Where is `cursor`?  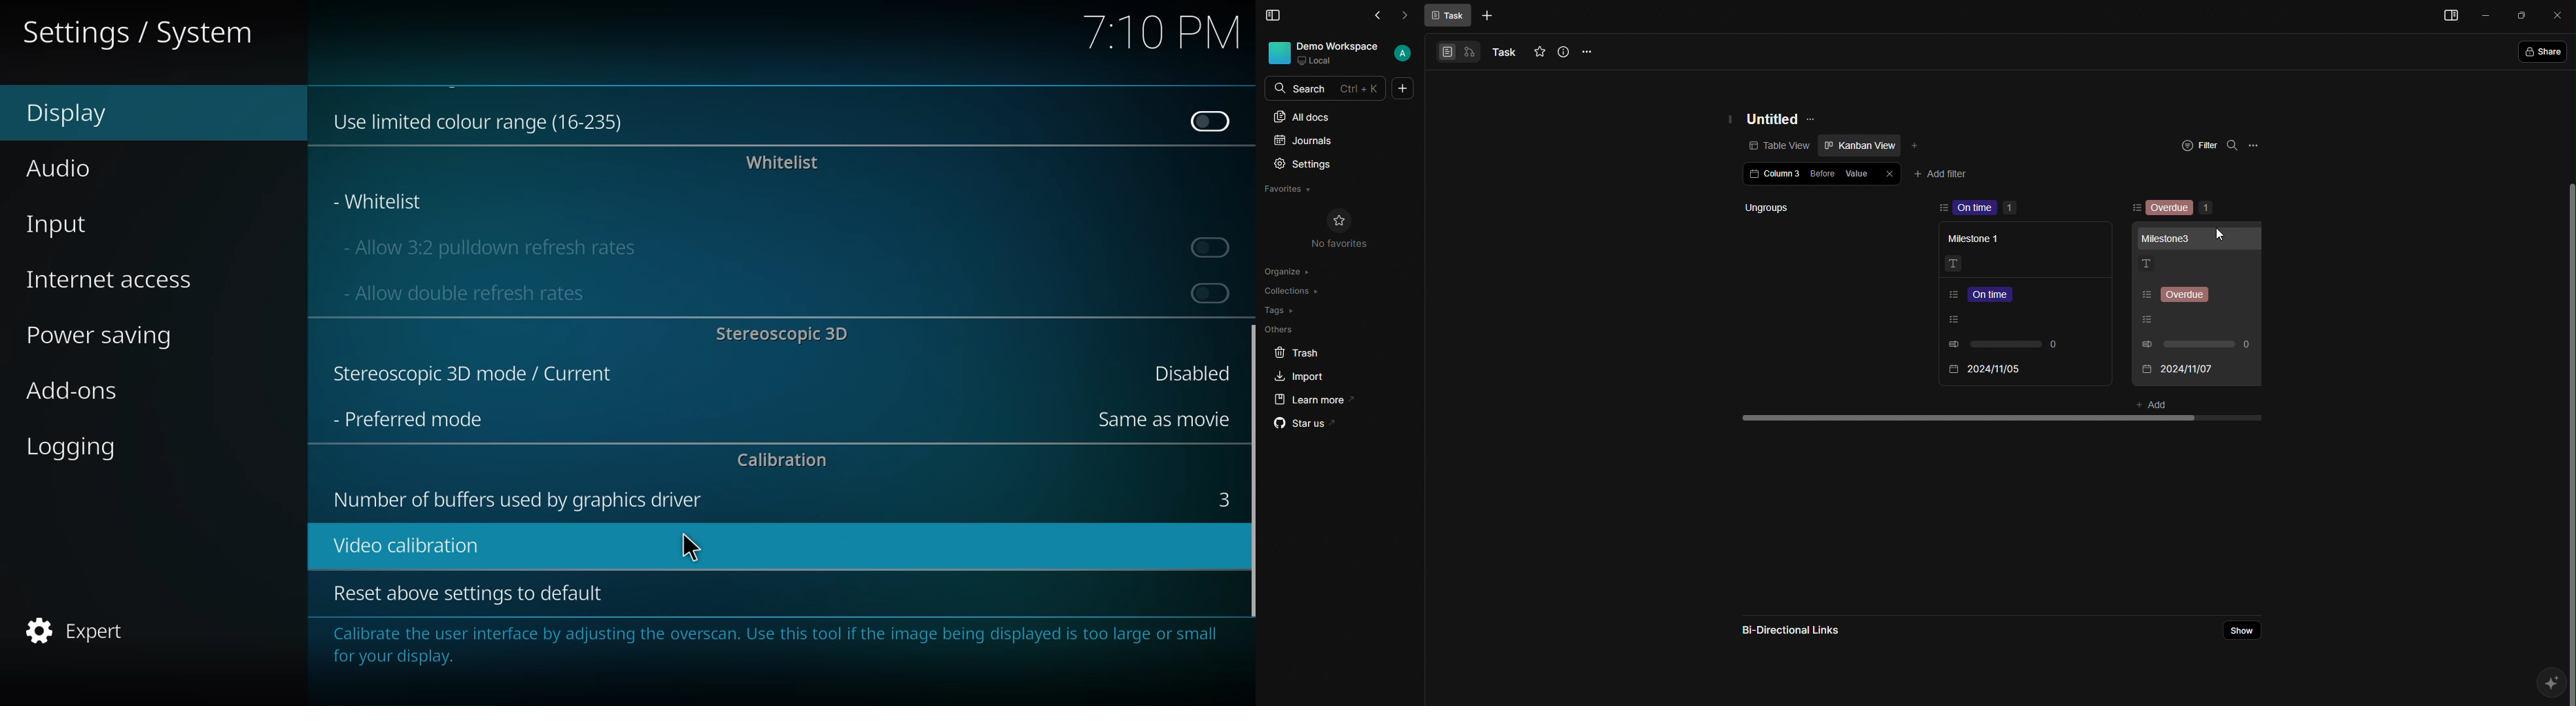 cursor is located at coordinates (684, 548).